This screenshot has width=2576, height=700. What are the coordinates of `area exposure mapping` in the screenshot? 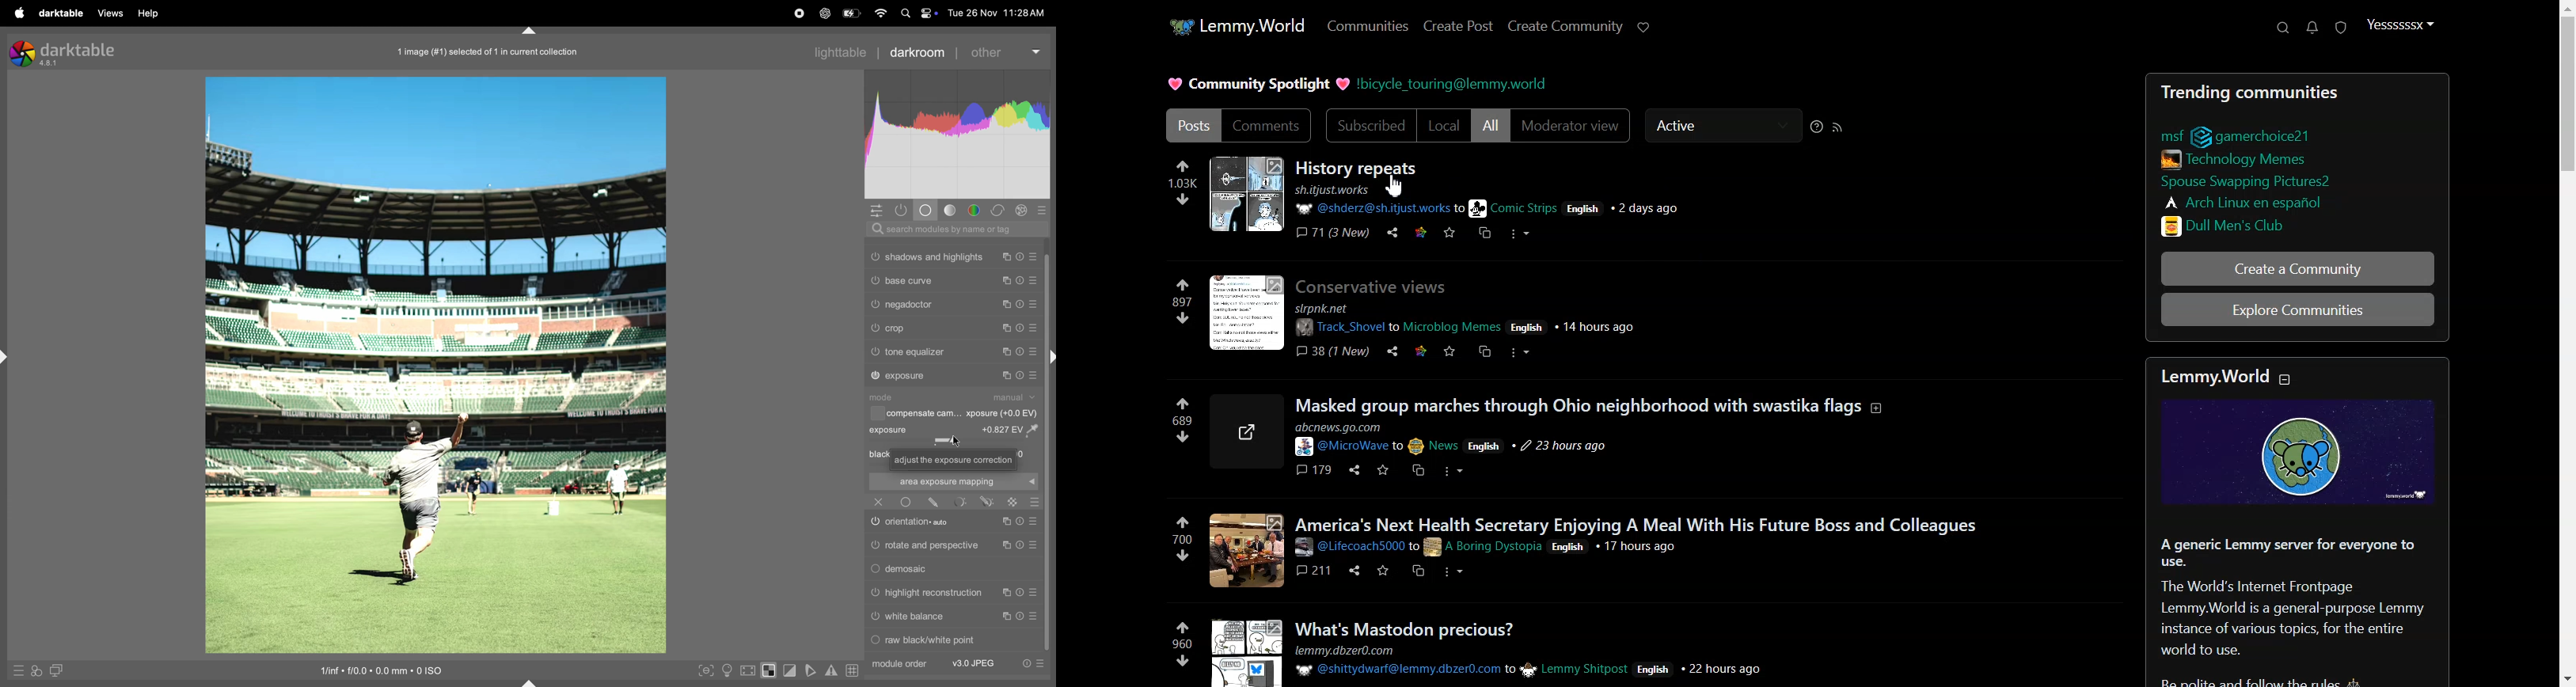 It's located at (952, 481).